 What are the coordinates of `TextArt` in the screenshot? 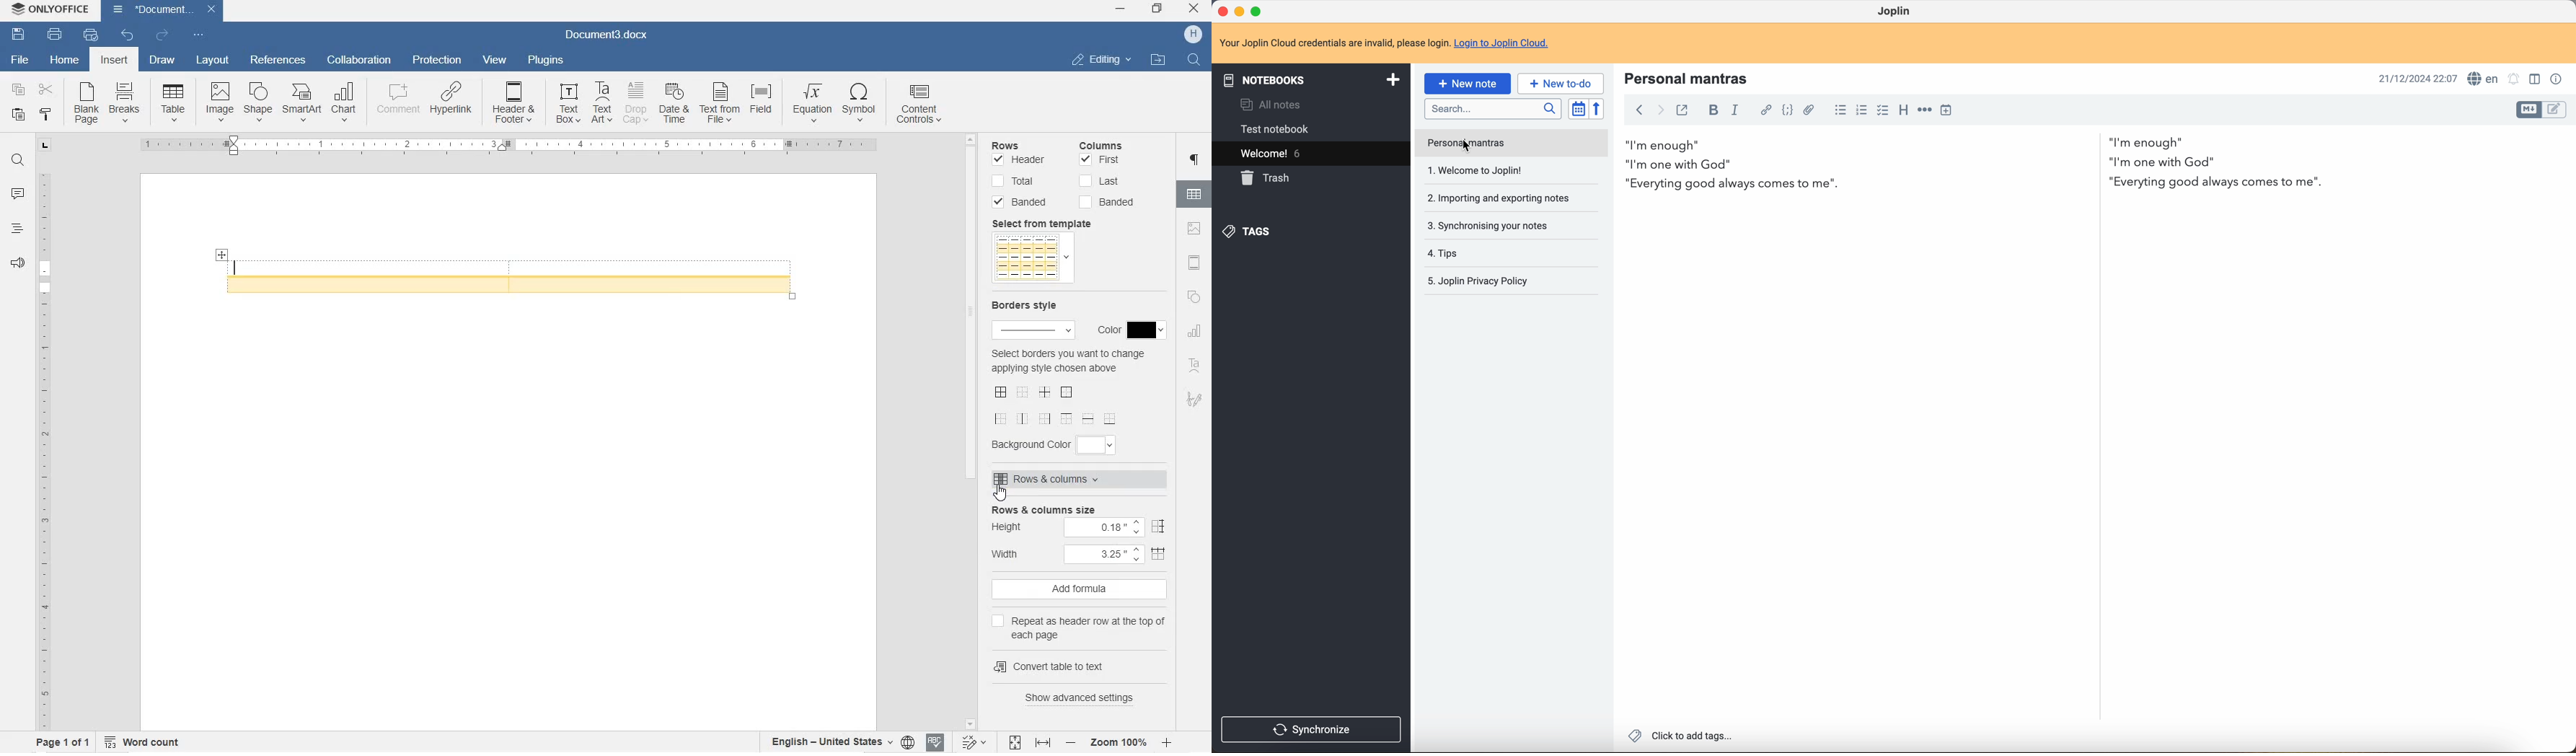 It's located at (603, 102).